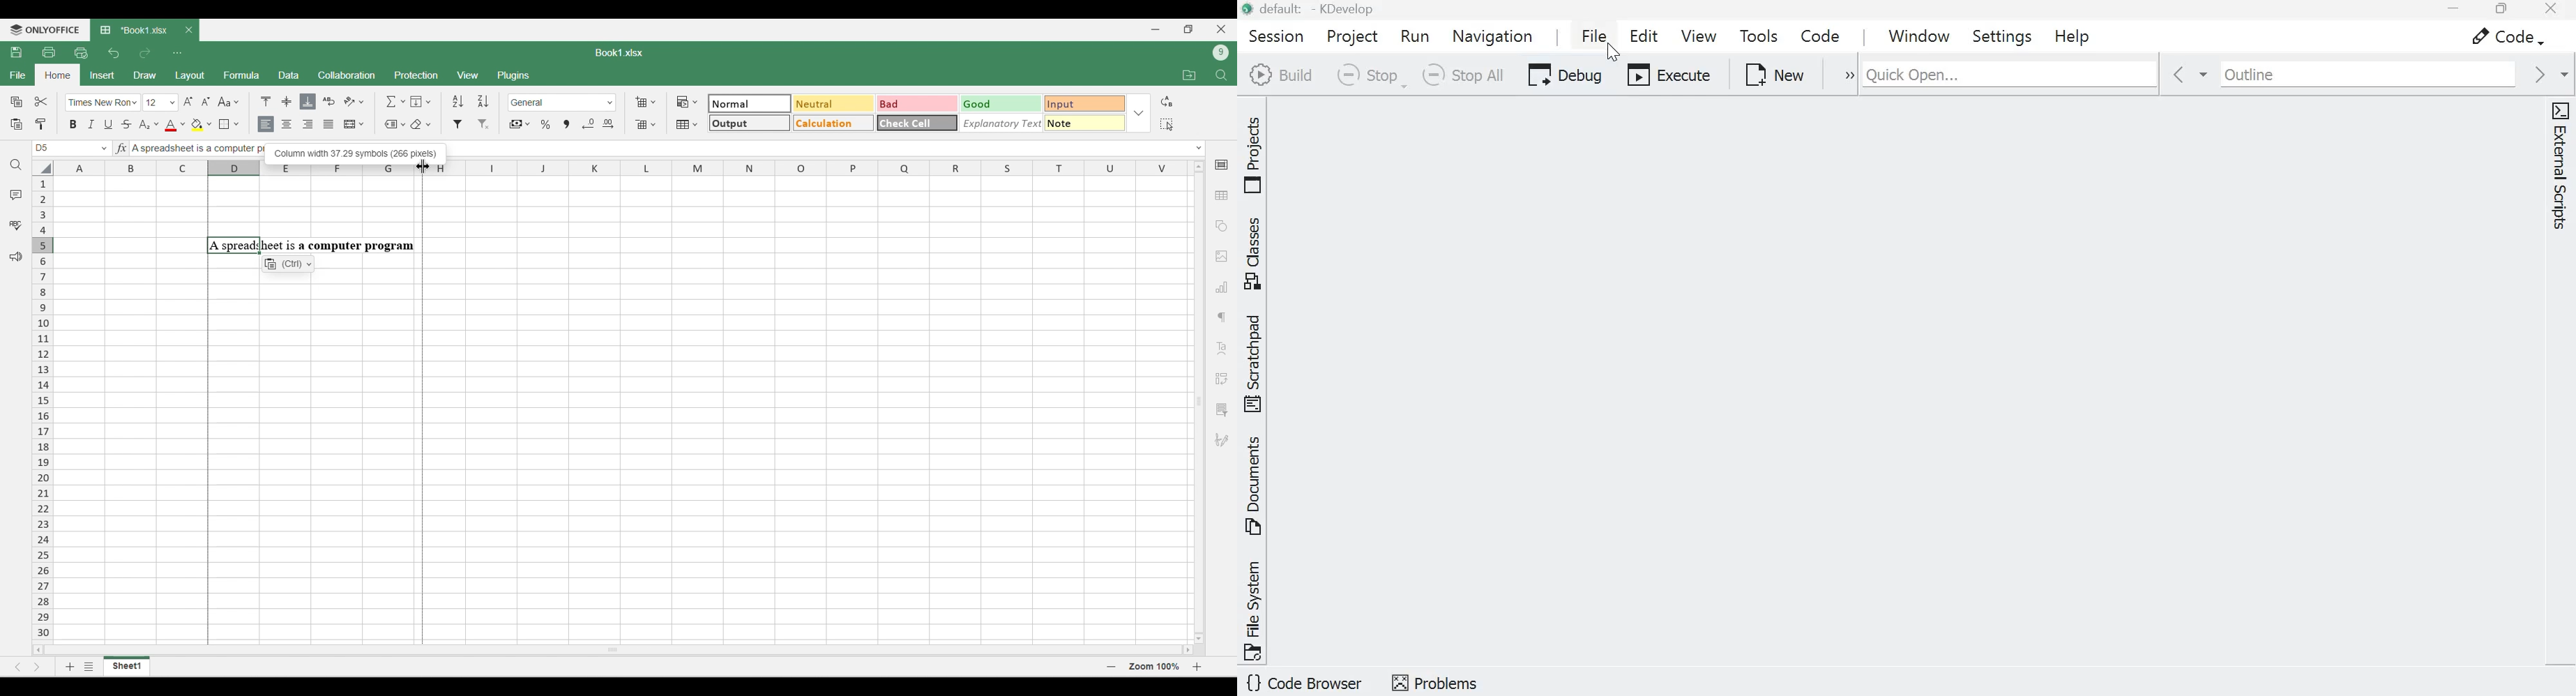 Image resolution: width=2576 pixels, height=700 pixels. Describe the element at coordinates (354, 124) in the screenshot. I see `Merge and centre options` at that location.